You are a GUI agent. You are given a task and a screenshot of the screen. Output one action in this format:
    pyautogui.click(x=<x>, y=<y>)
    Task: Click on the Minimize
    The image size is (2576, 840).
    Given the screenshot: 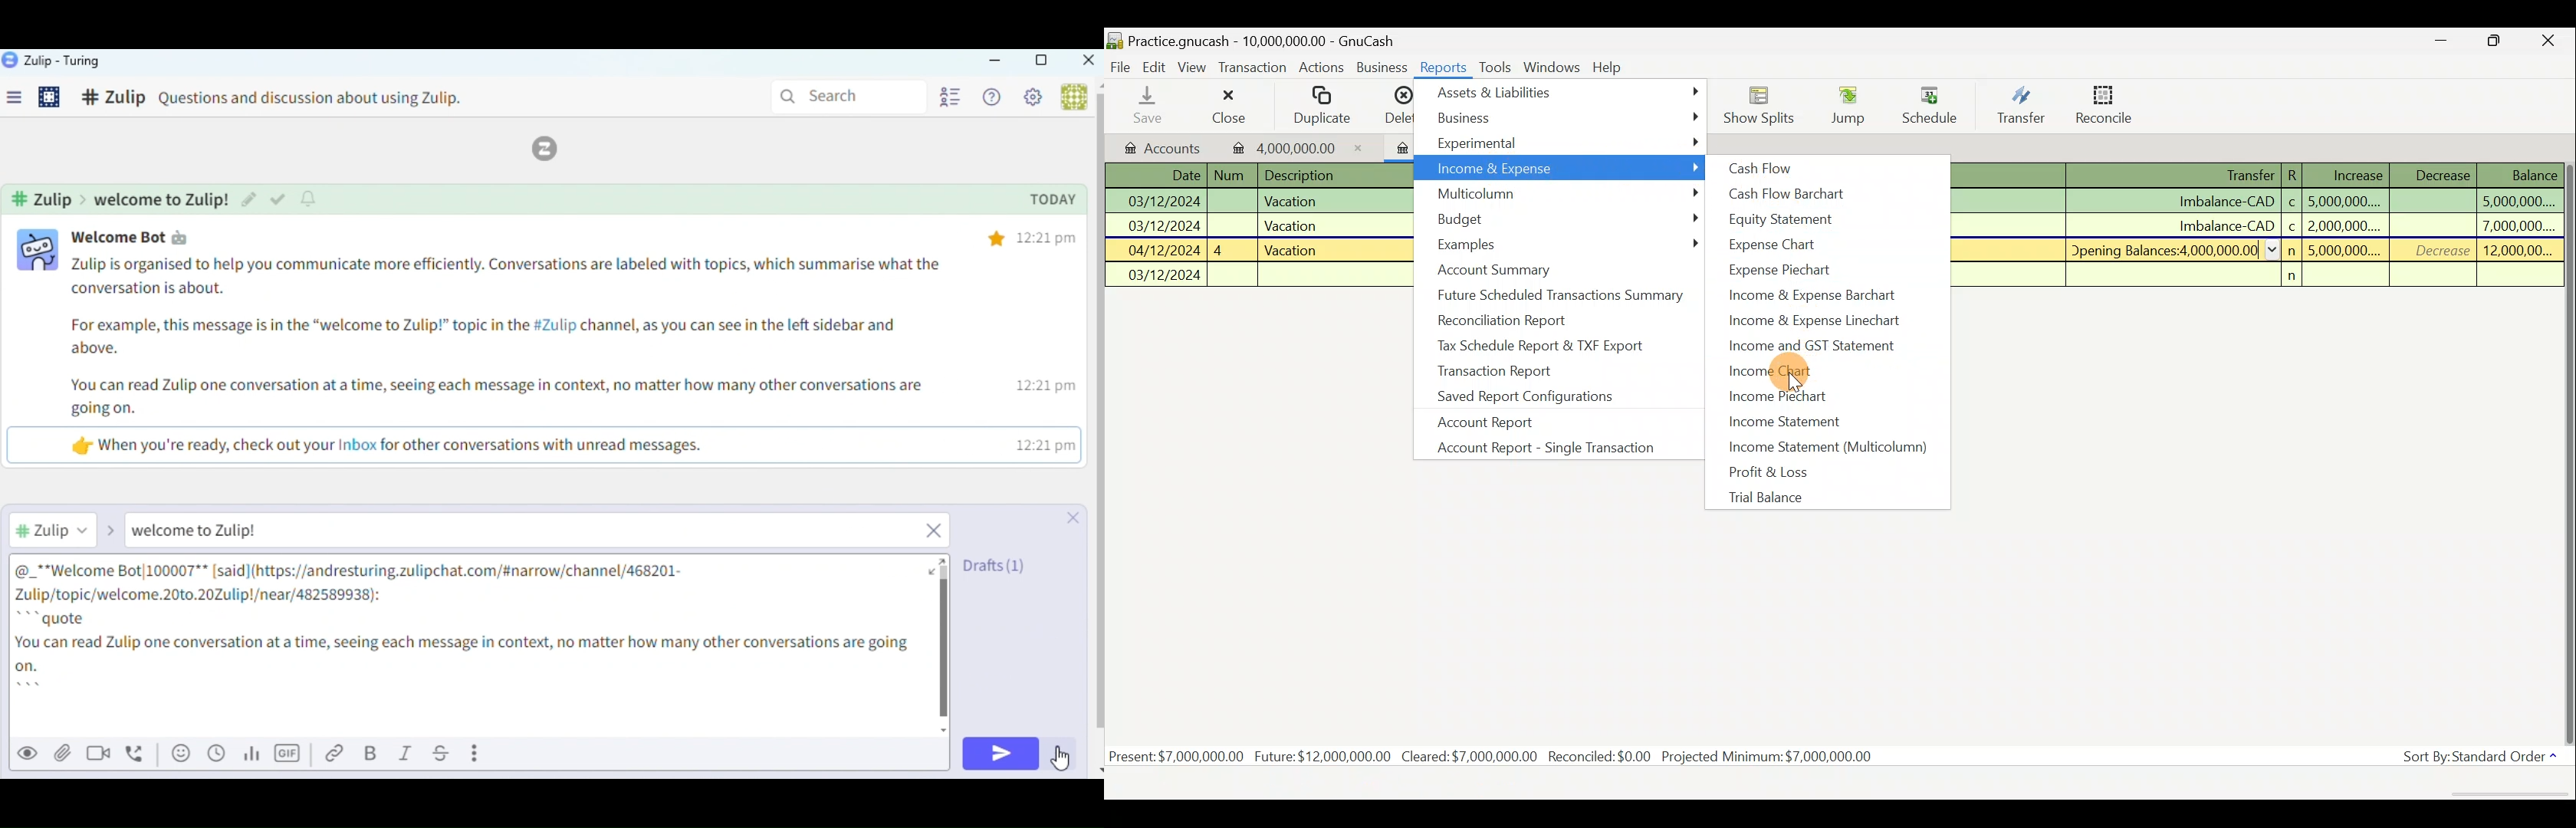 What is the action you would take?
    pyautogui.click(x=2436, y=42)
    